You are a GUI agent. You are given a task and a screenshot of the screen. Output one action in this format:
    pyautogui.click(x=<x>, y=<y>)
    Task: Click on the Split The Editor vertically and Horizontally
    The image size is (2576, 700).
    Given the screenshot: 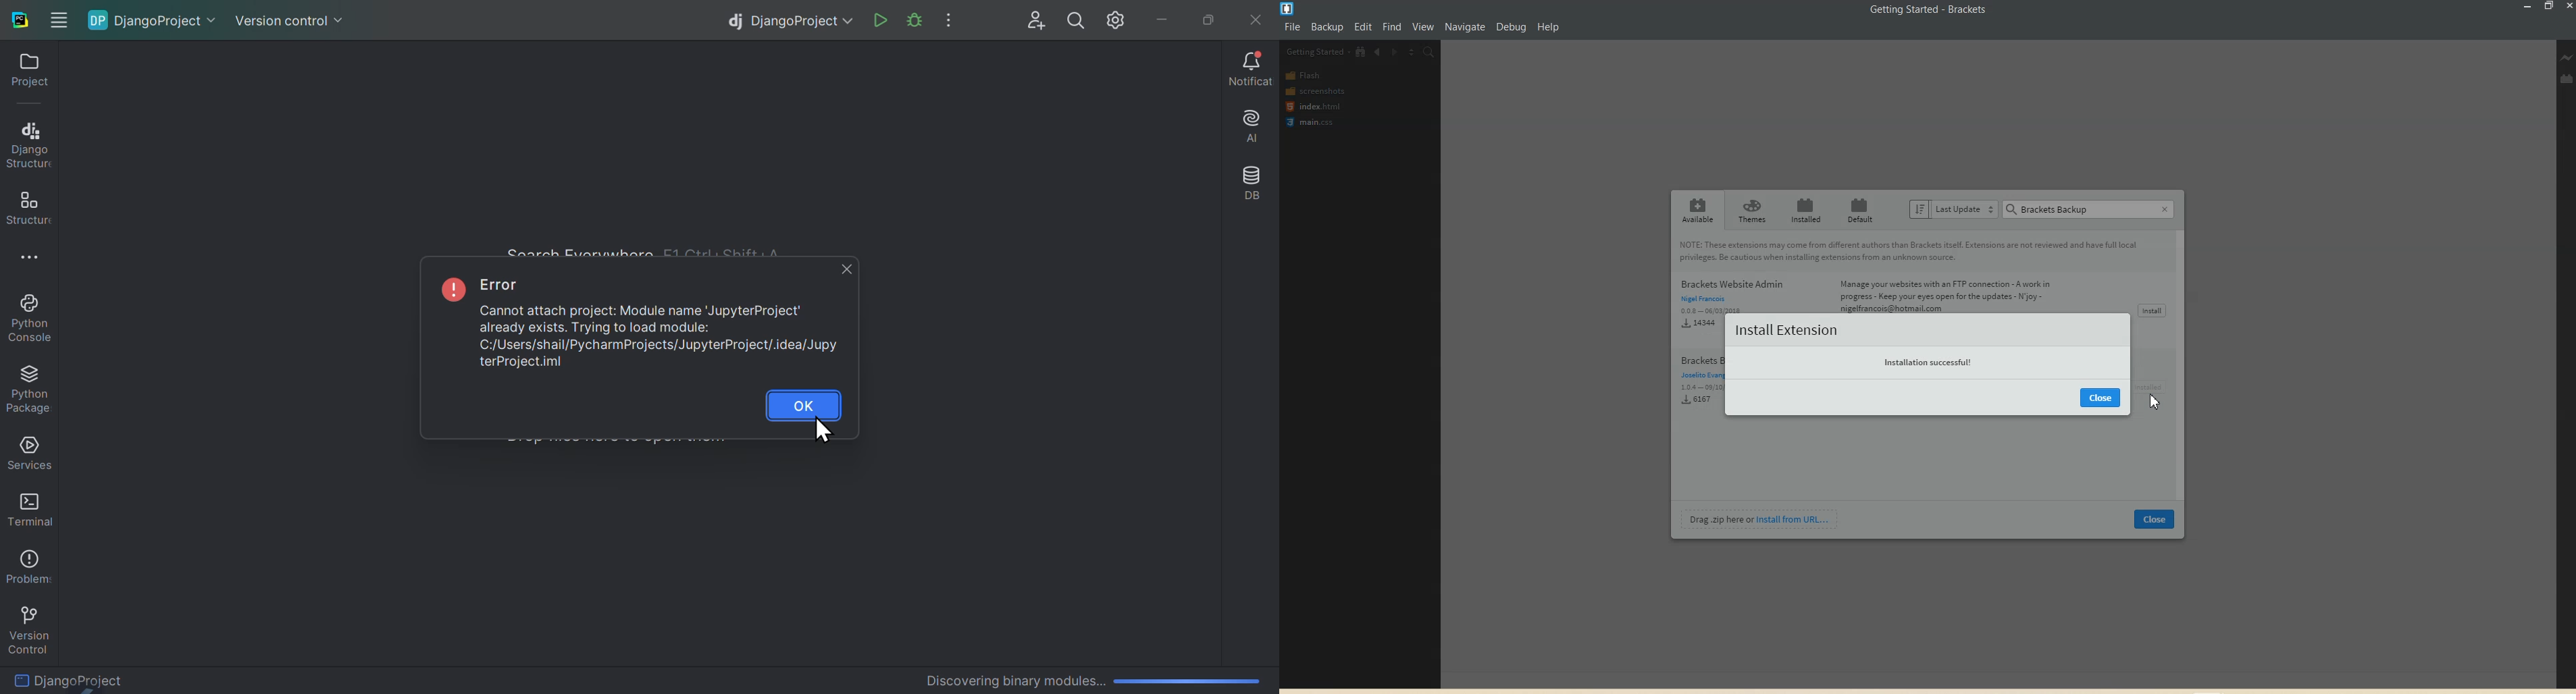 What is the action you would take?
    pyautogui.click(x=1411, y=52)
    